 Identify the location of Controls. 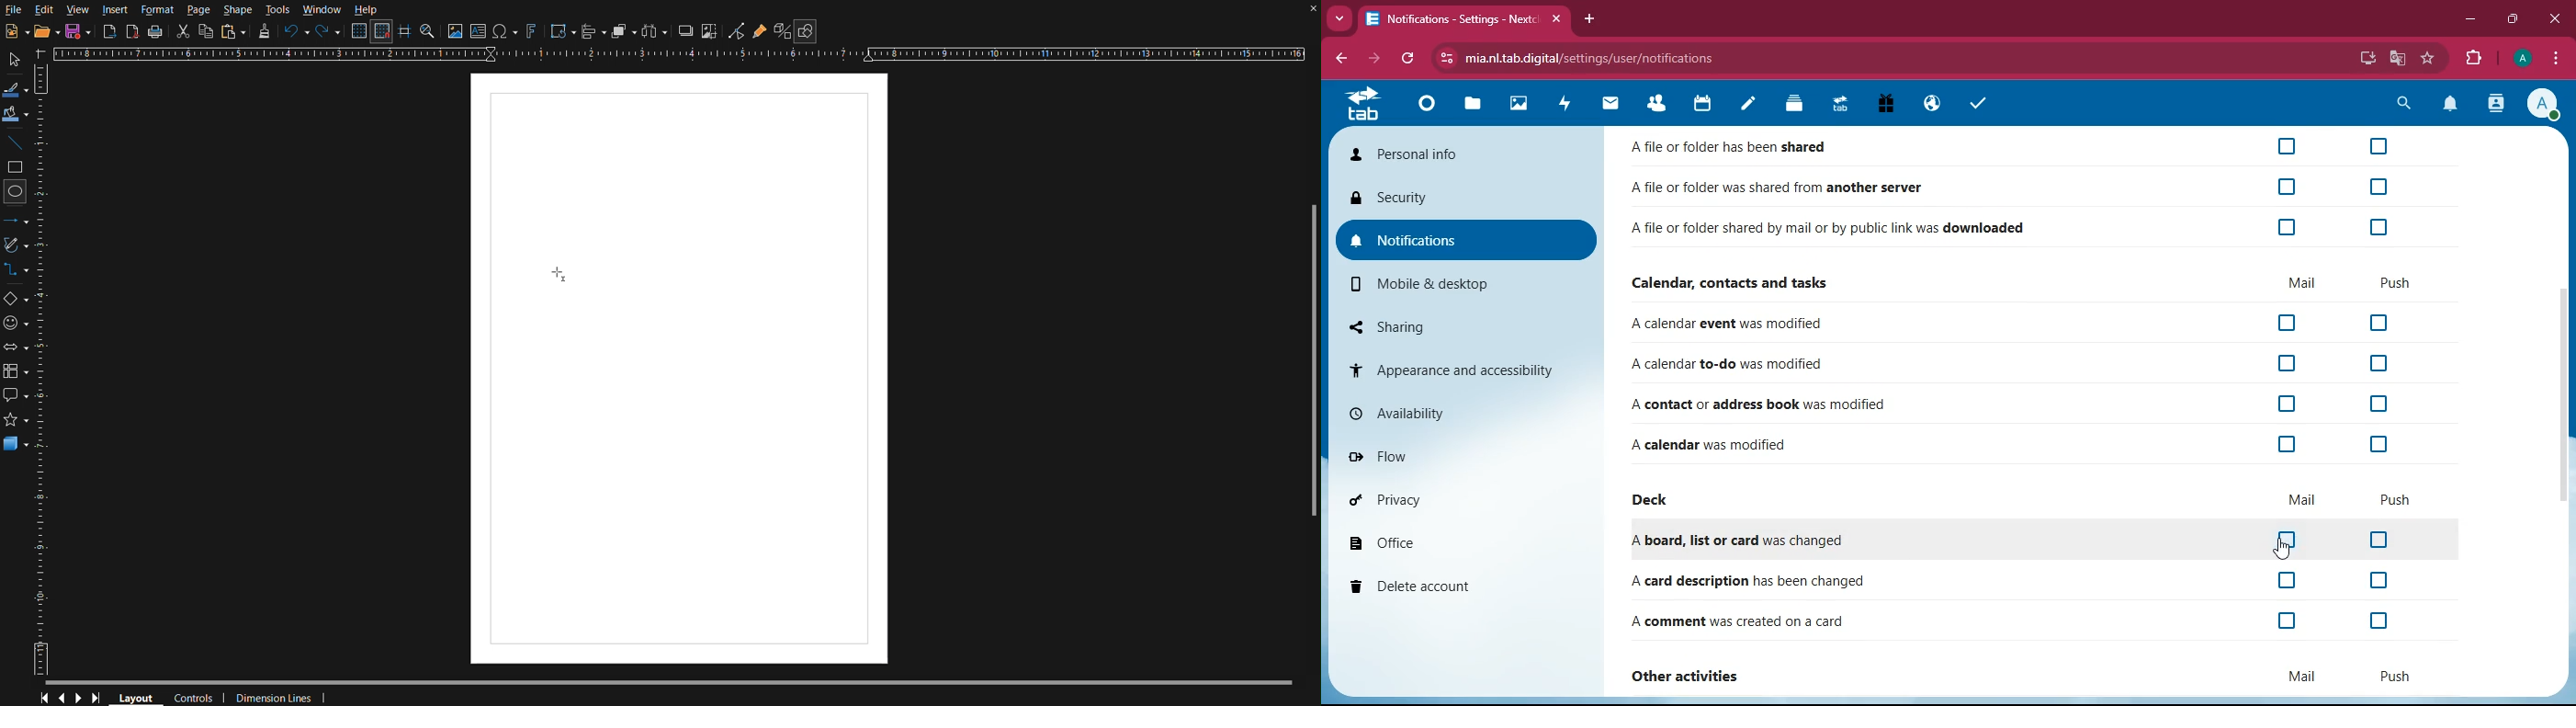
(72, 696).